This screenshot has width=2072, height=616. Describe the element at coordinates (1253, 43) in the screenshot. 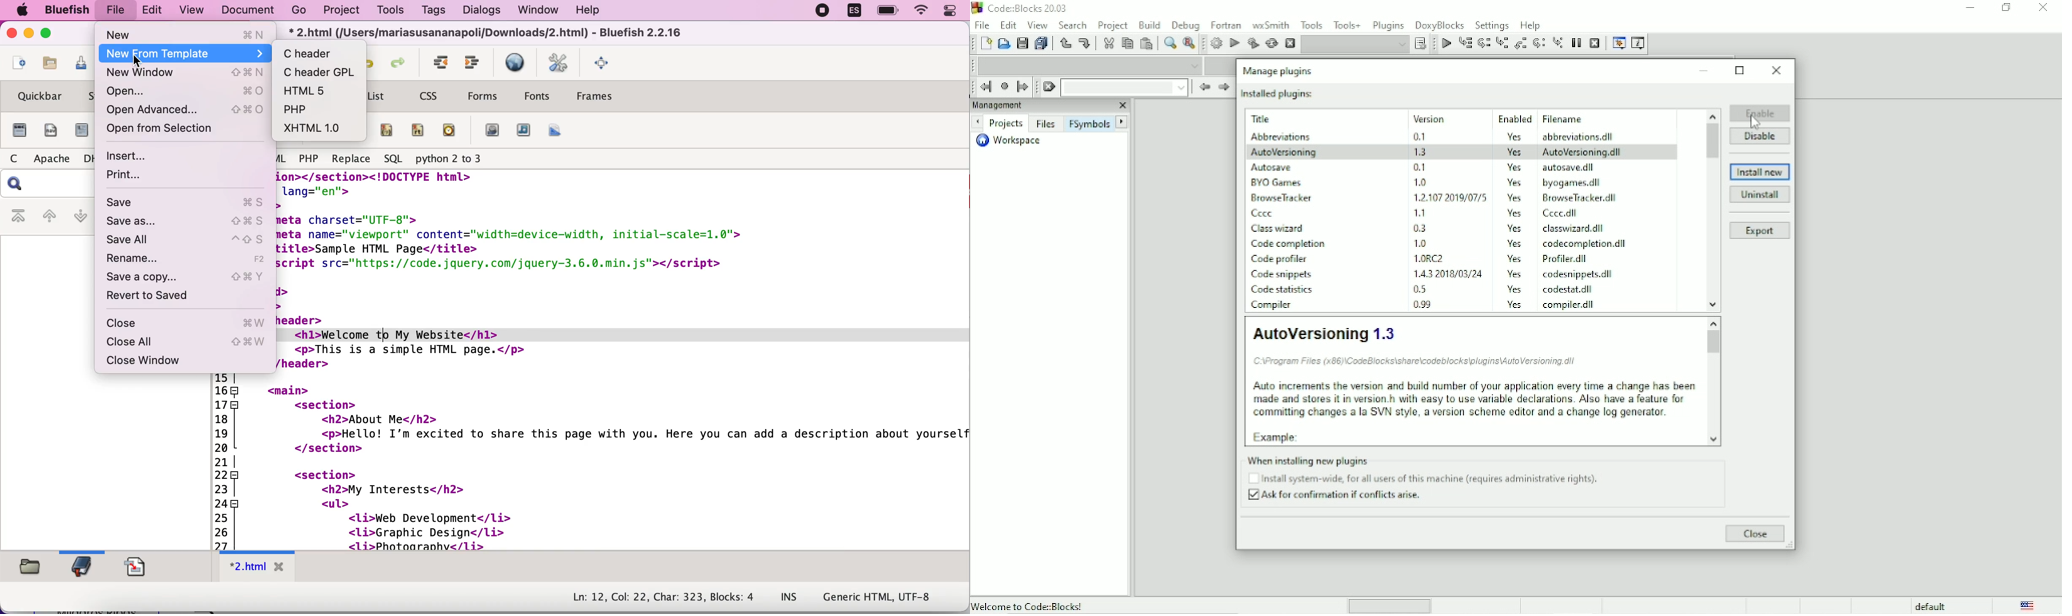

I see `Build and run` at that location.